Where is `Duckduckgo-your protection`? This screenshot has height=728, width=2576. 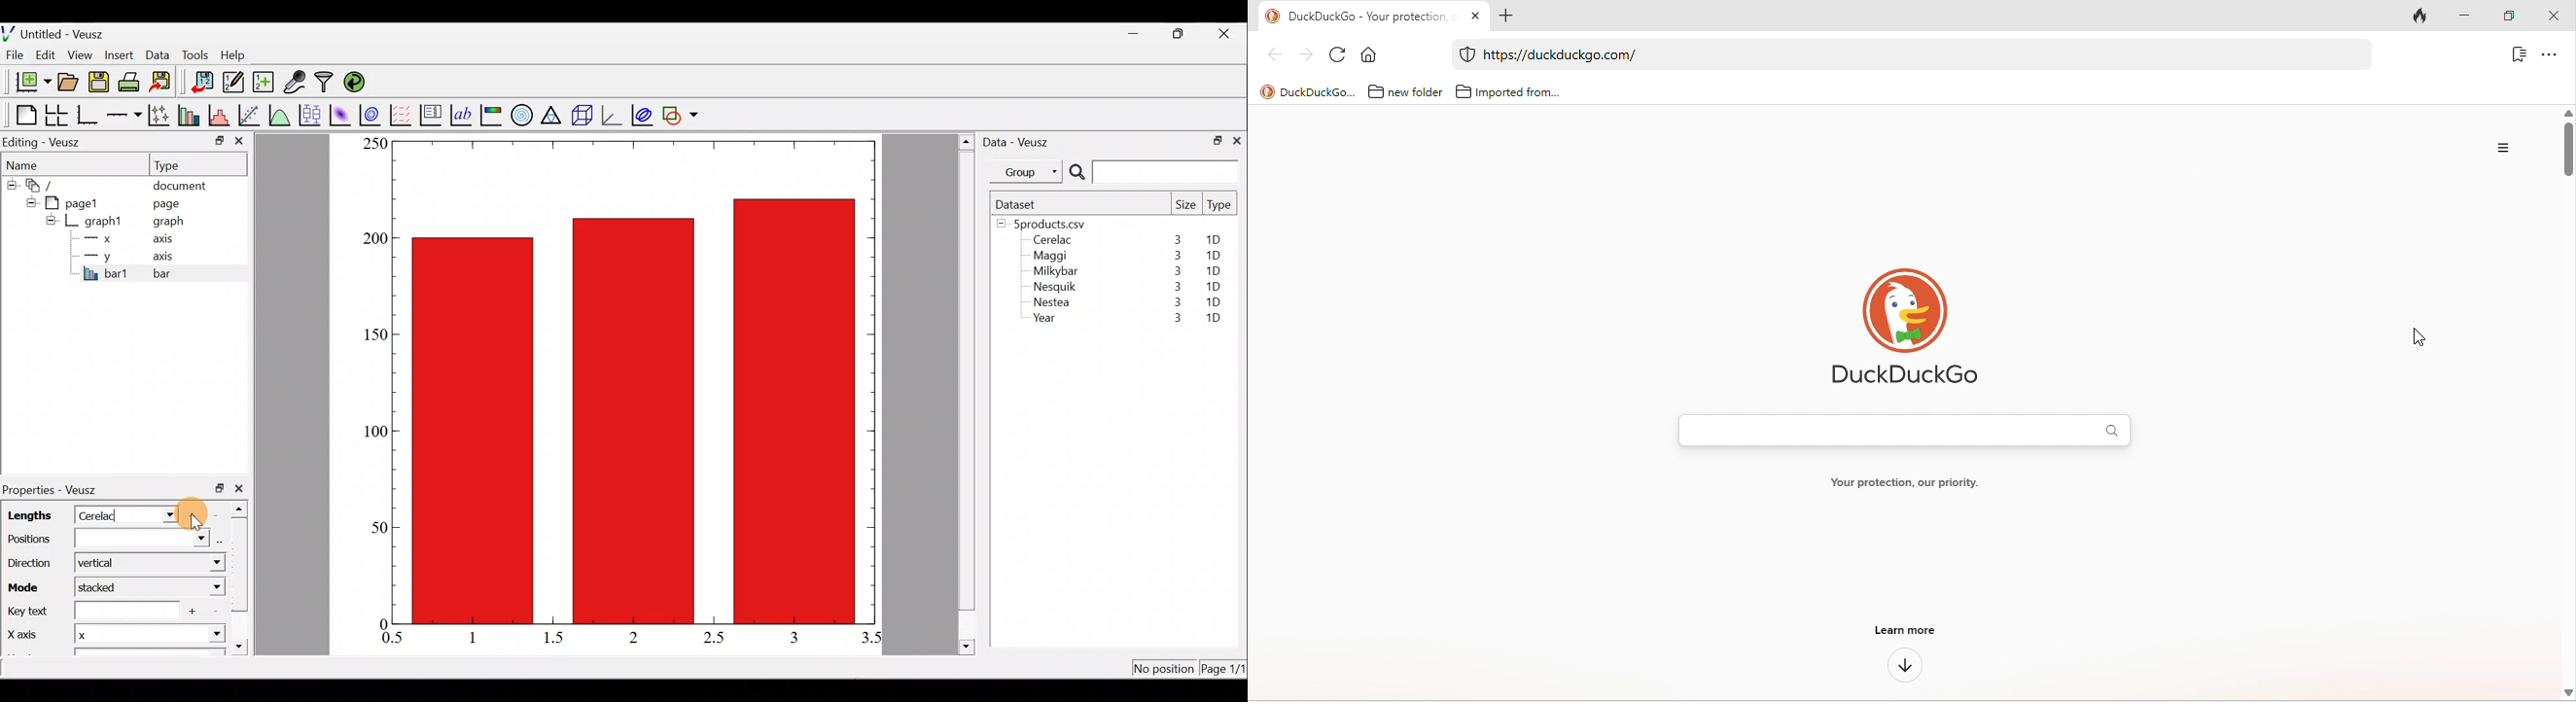 Duckduckgo-your protection is located at coordinates (1366, 15).